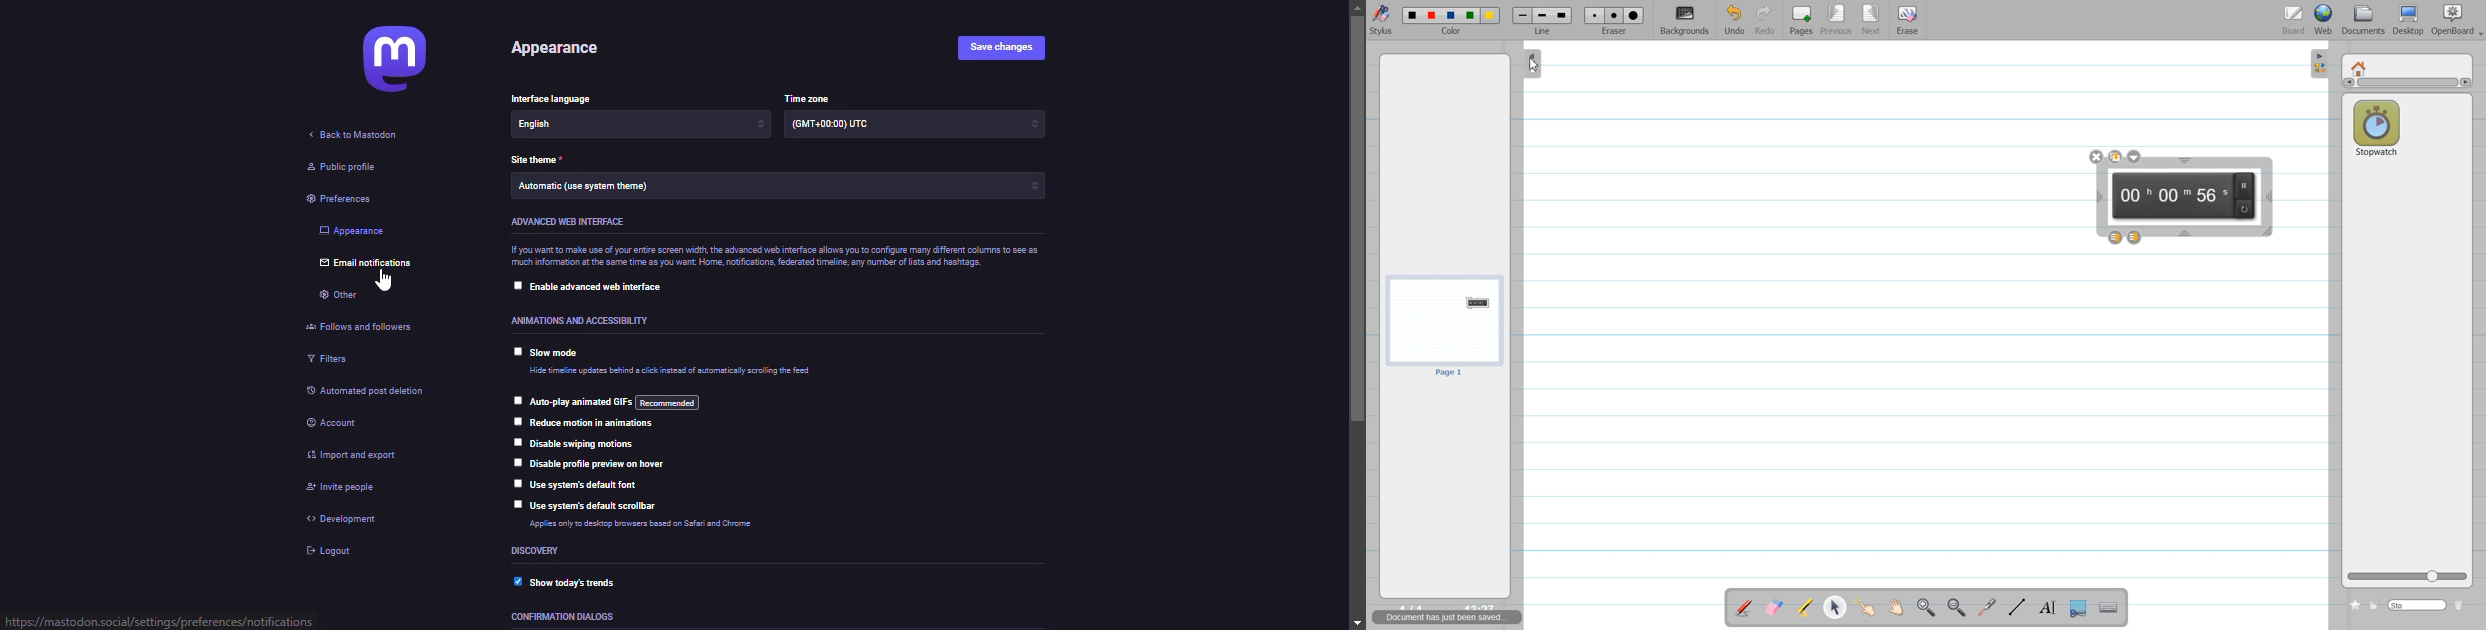 This screenshot has width=2492, height=644. I want to click on click to select, so click(515, 420).